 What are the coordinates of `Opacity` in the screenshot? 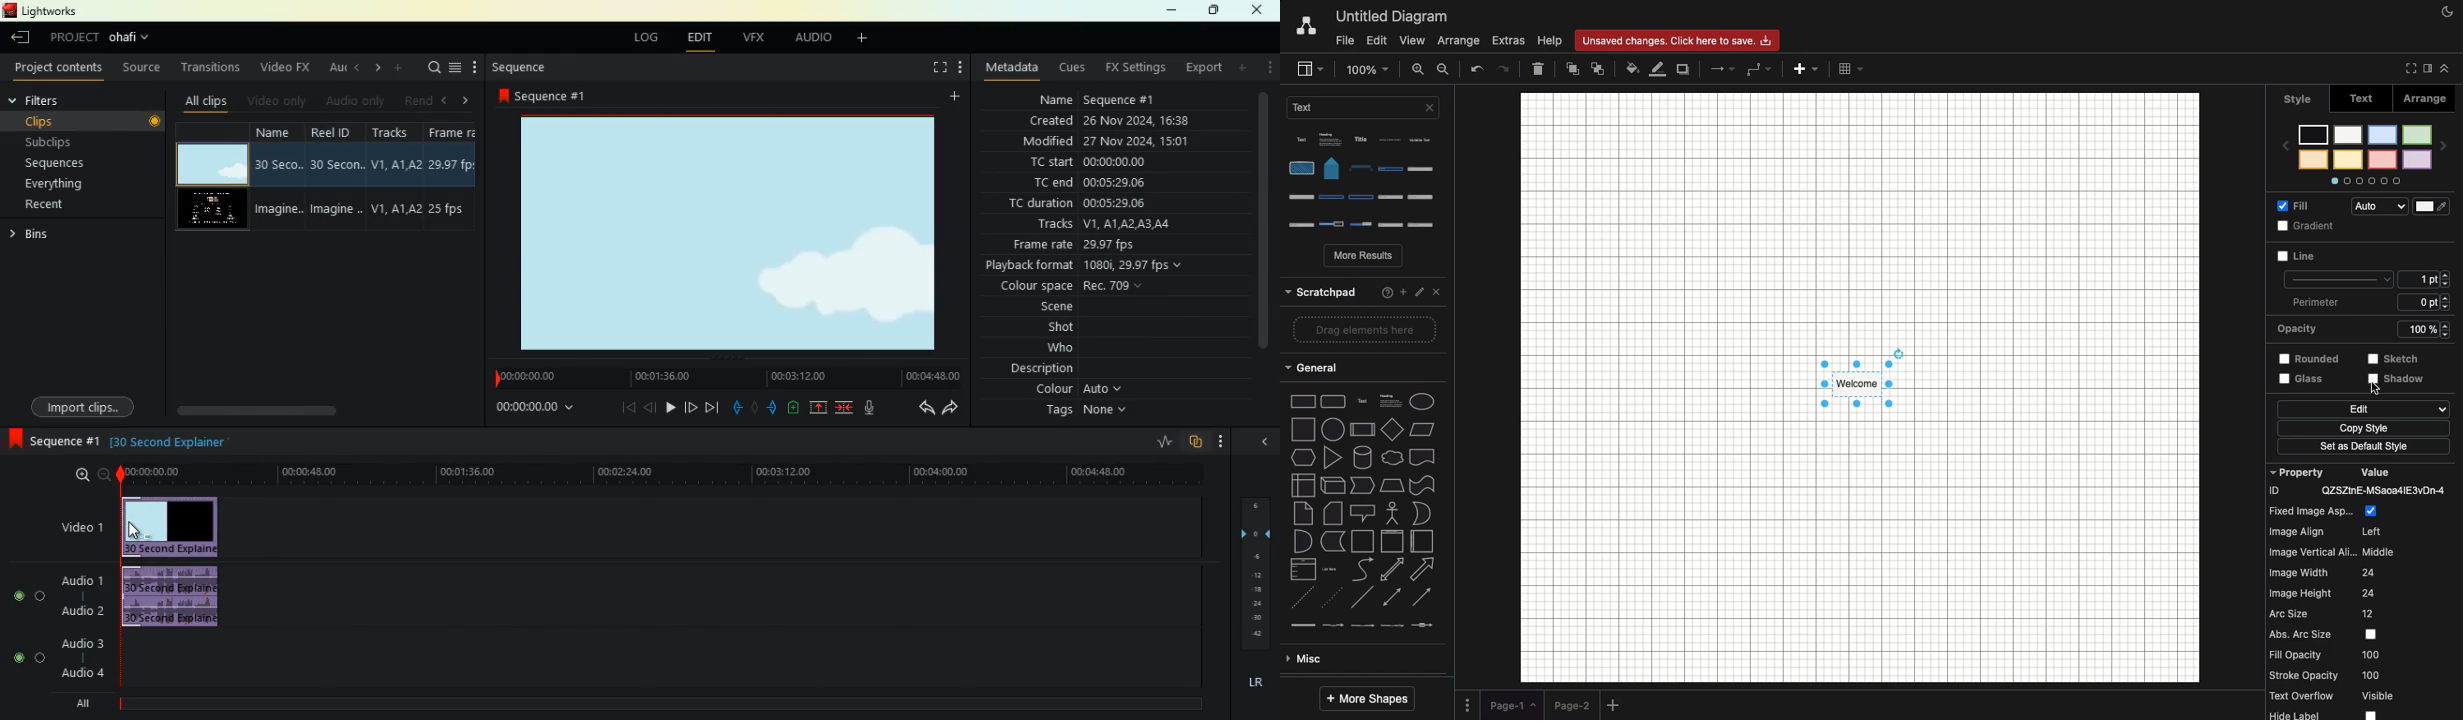 It's located at (2371, 302).